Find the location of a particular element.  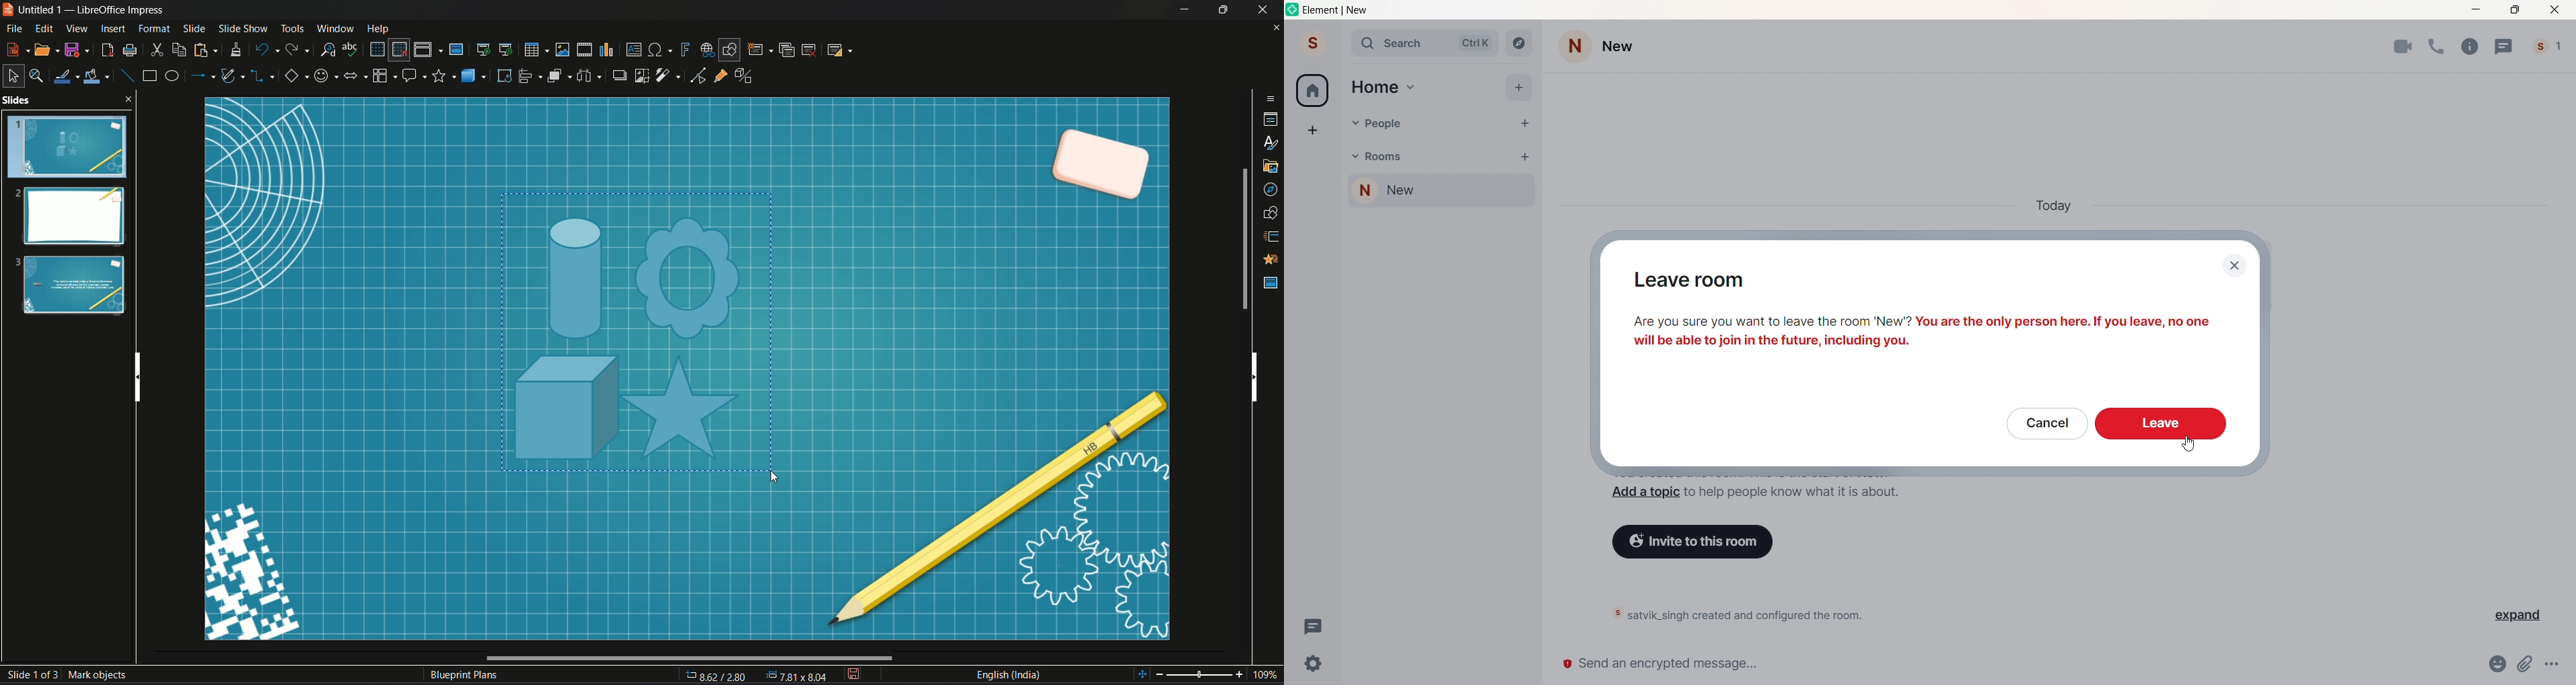

Room Setting is located at coordinates (1575, 44).